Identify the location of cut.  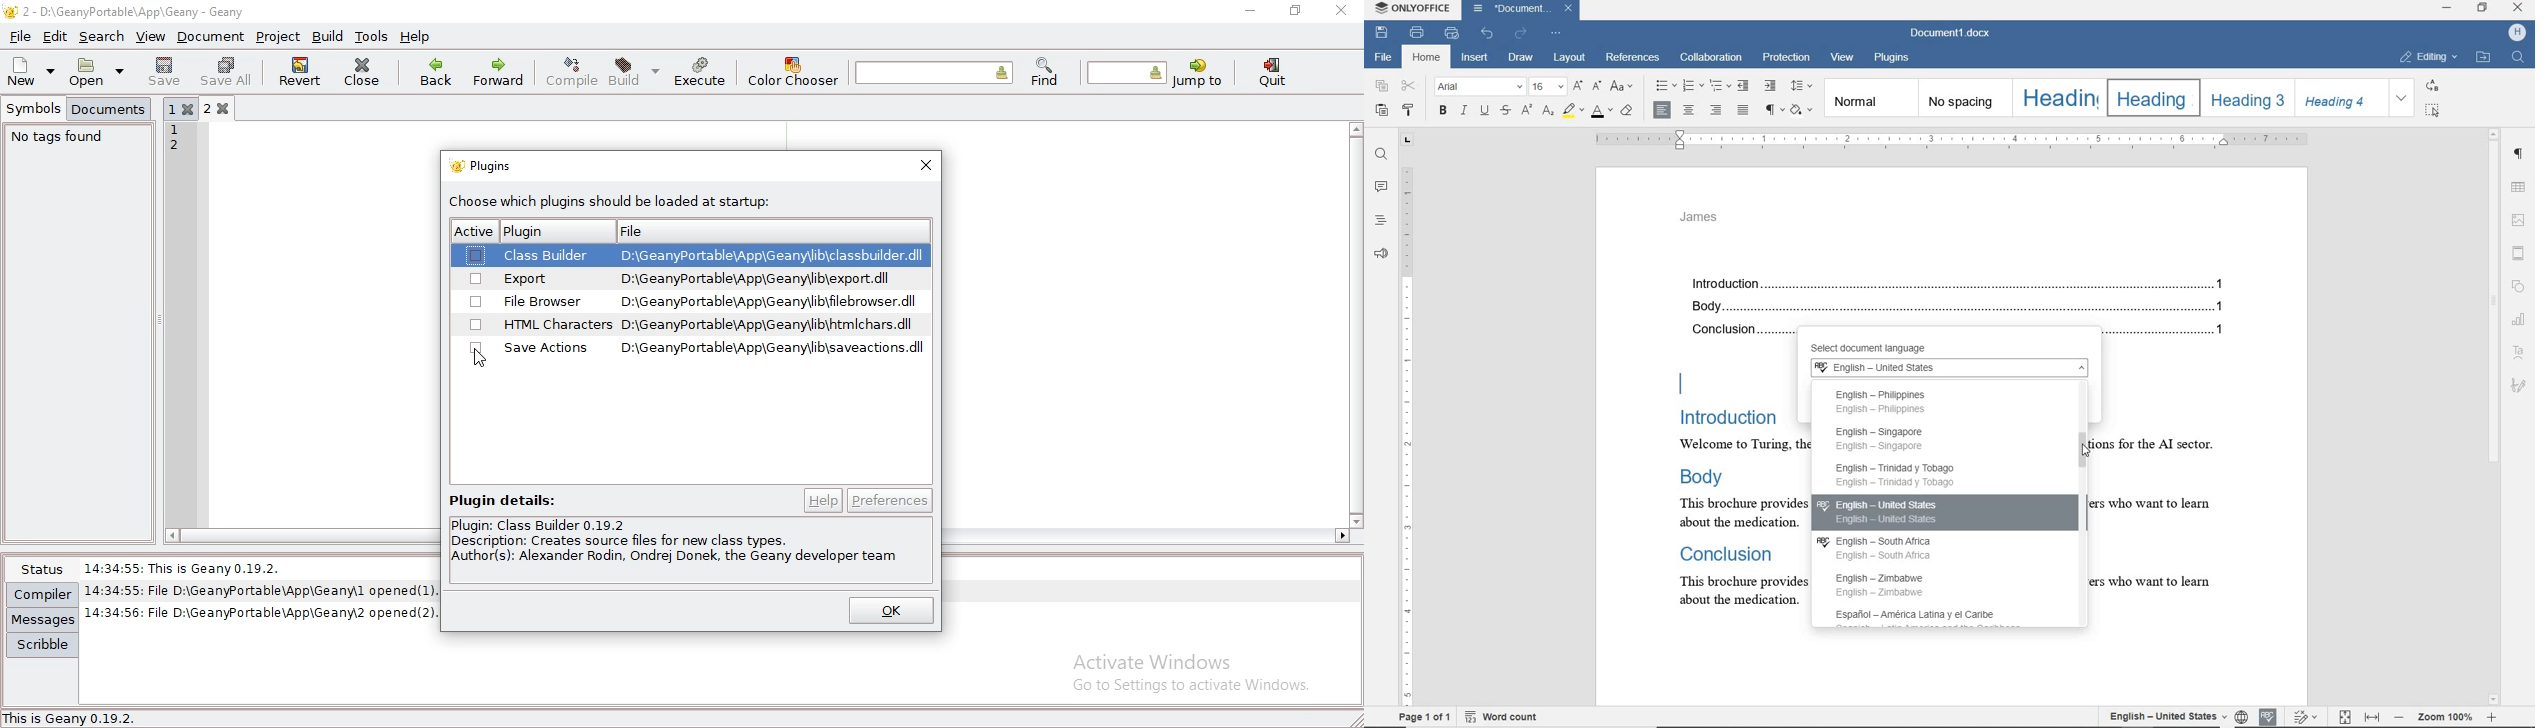
(1409, 86).